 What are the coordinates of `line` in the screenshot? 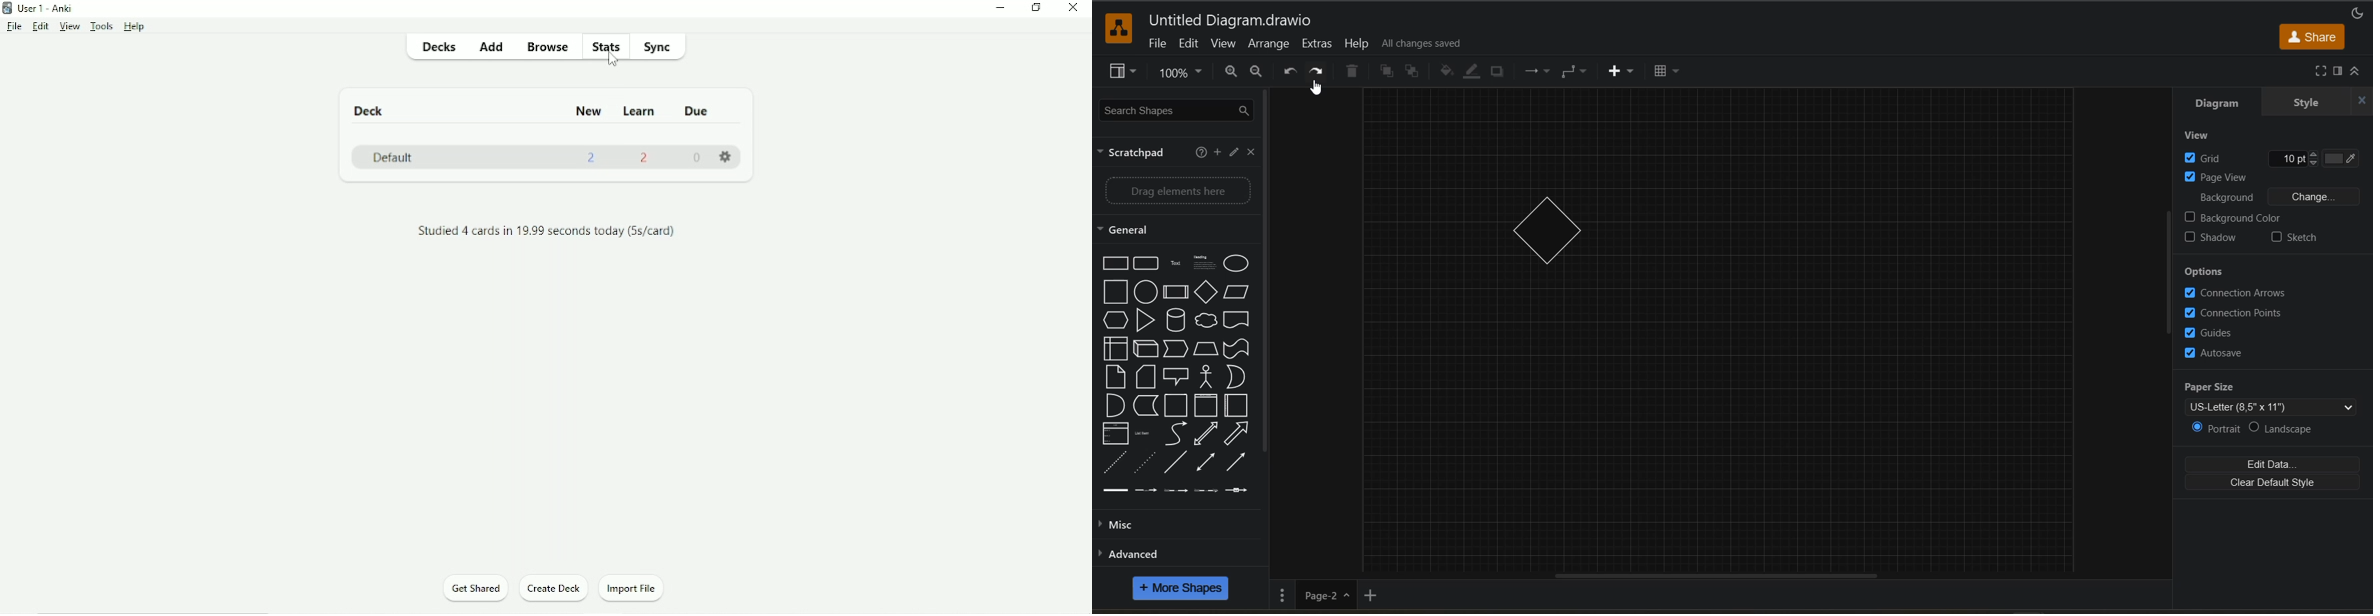 It's located at (1178, 464).